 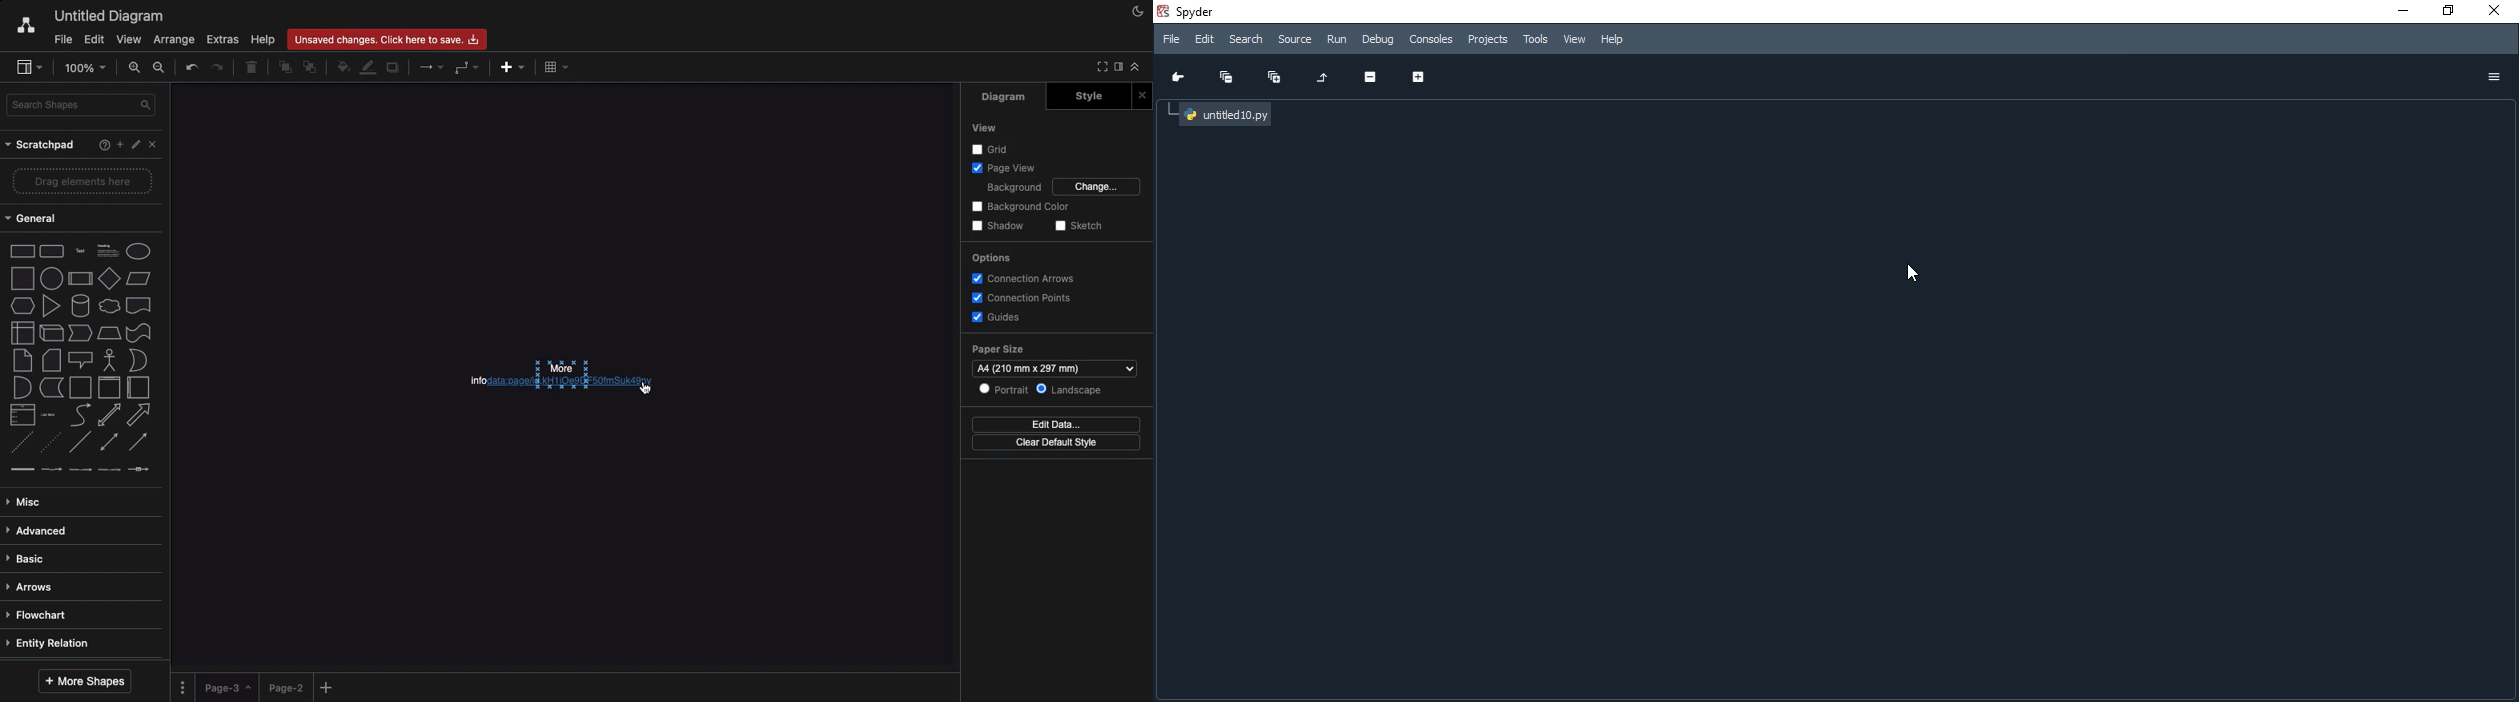 What do you see at coordinates (52, 359) in the screenshot?
I see `card` at bounding box center [52, 359].